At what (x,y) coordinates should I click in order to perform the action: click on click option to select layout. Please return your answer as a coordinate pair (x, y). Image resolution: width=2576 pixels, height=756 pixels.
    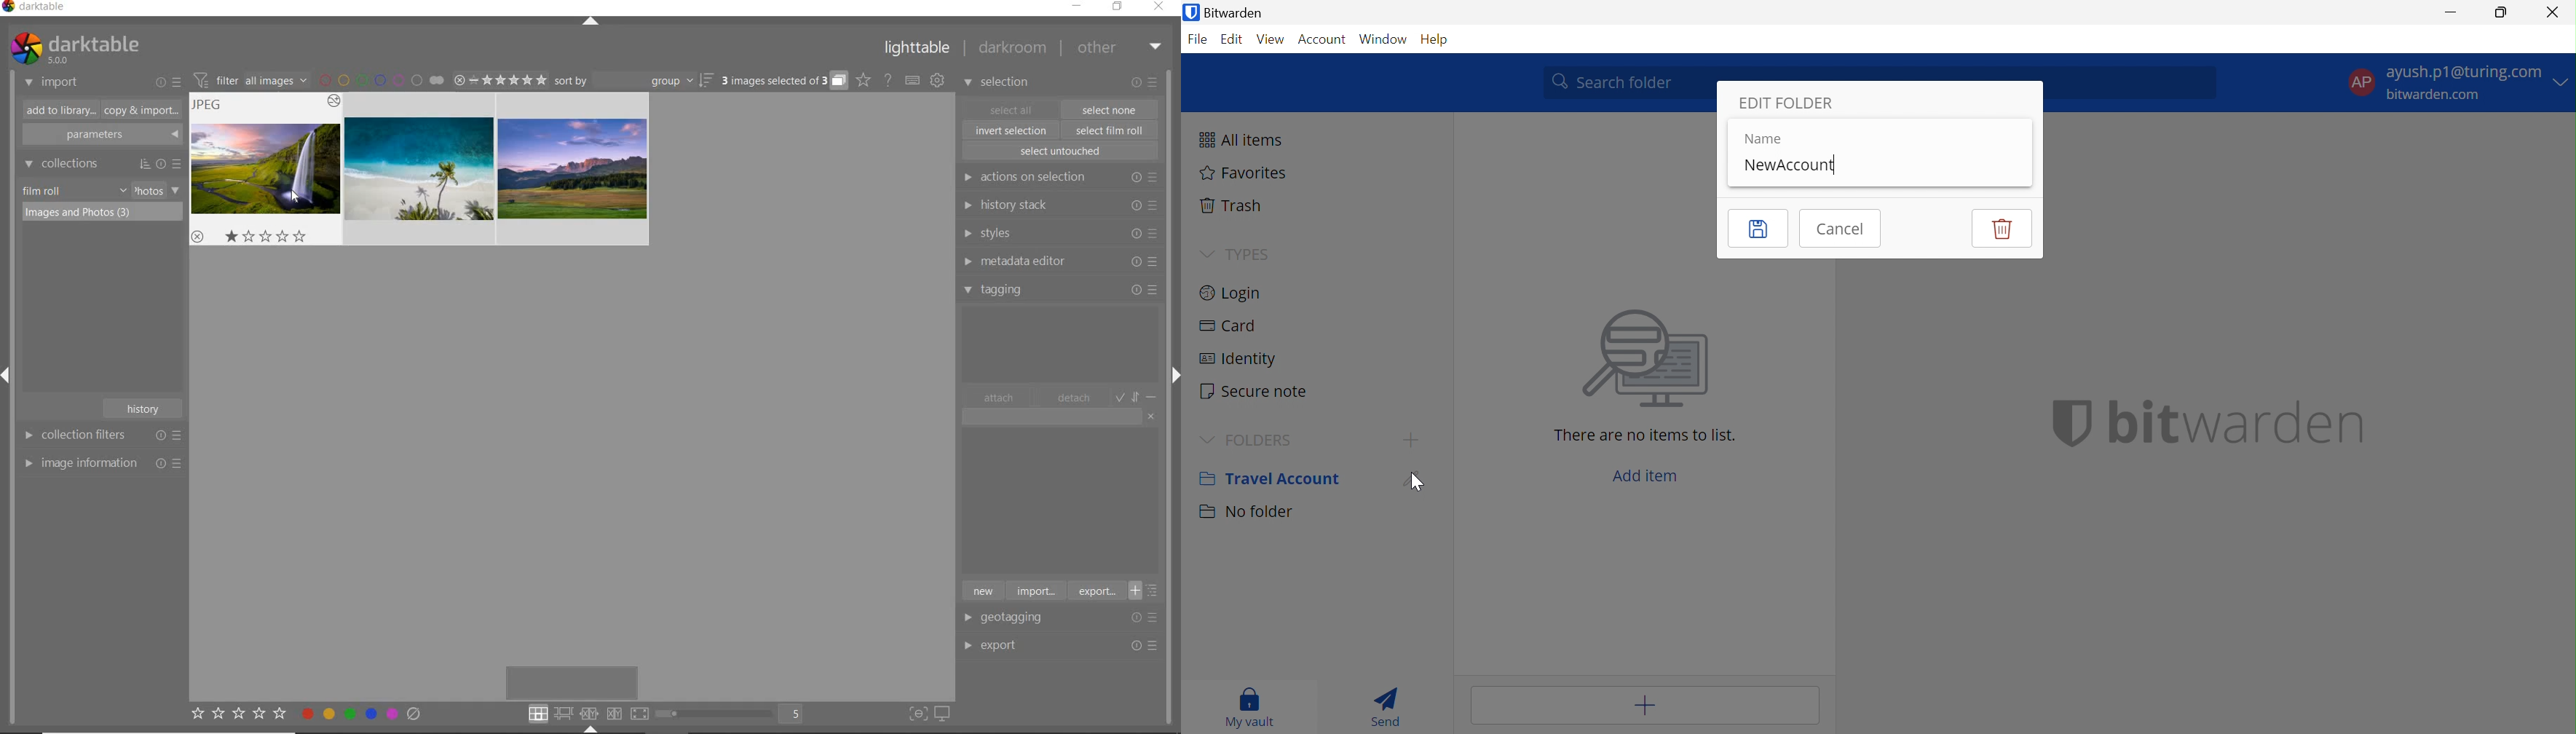
    Looking at the image, I should click on (586, 714).